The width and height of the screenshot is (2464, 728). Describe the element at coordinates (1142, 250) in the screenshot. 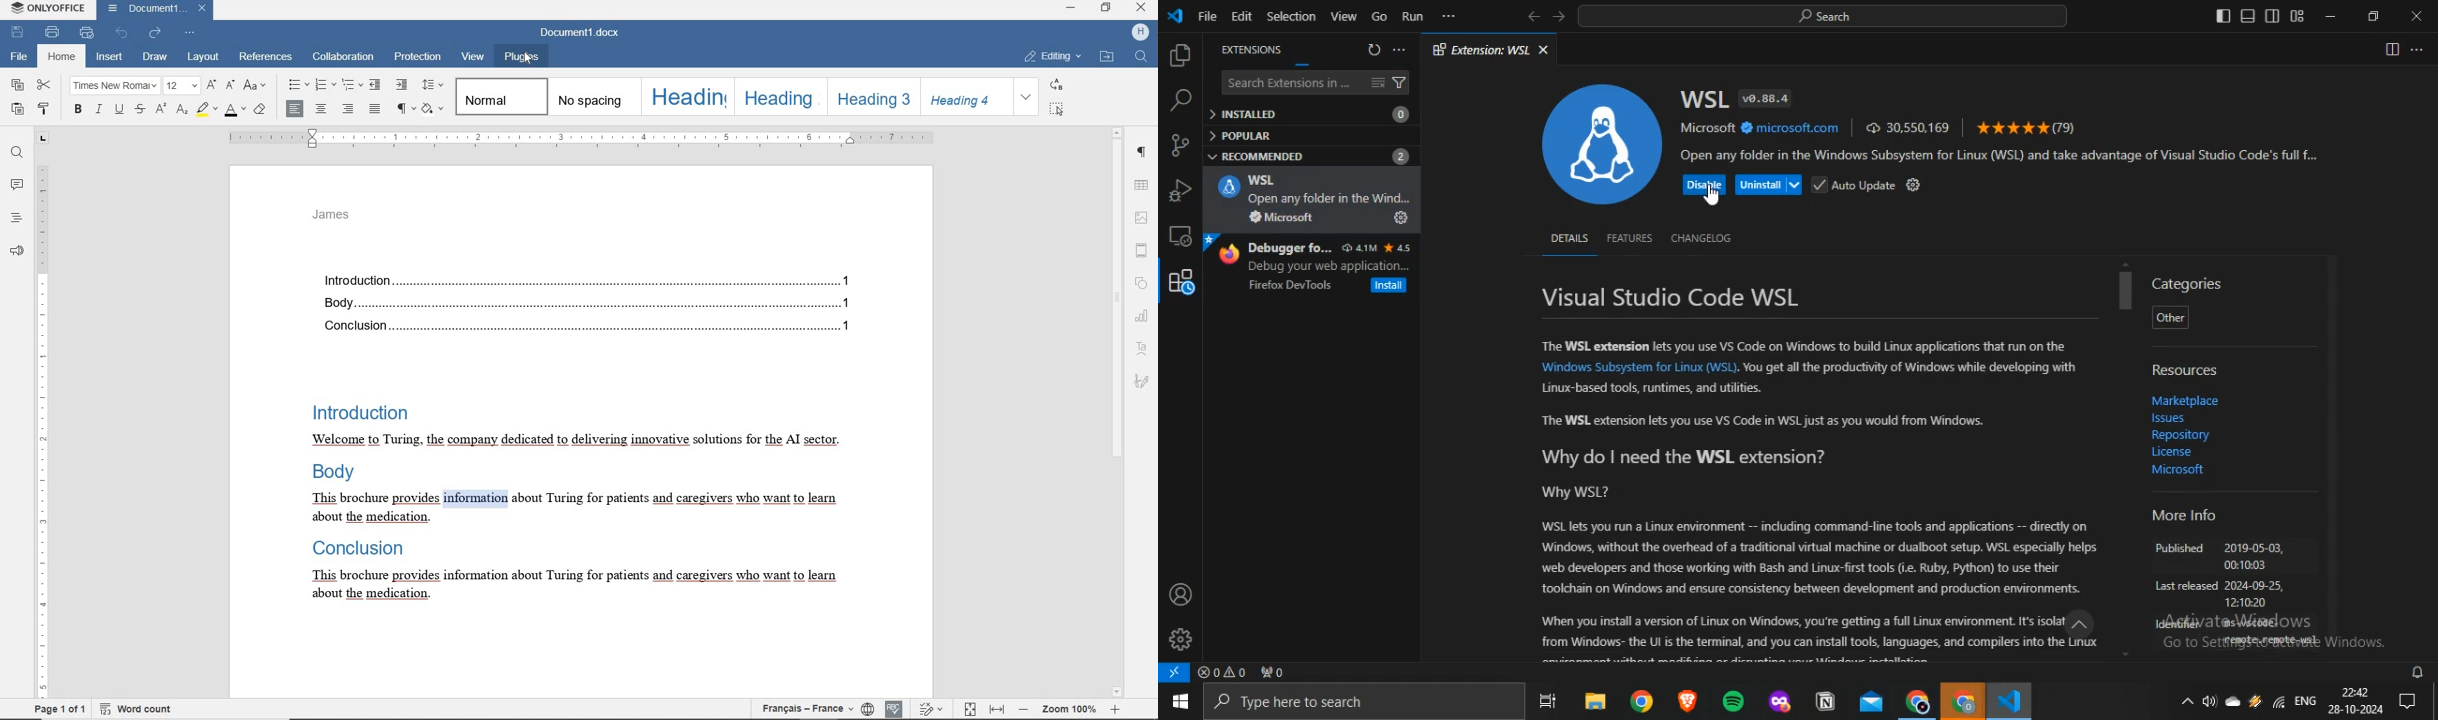

I see `HEADER AND FOOTER` at that location.